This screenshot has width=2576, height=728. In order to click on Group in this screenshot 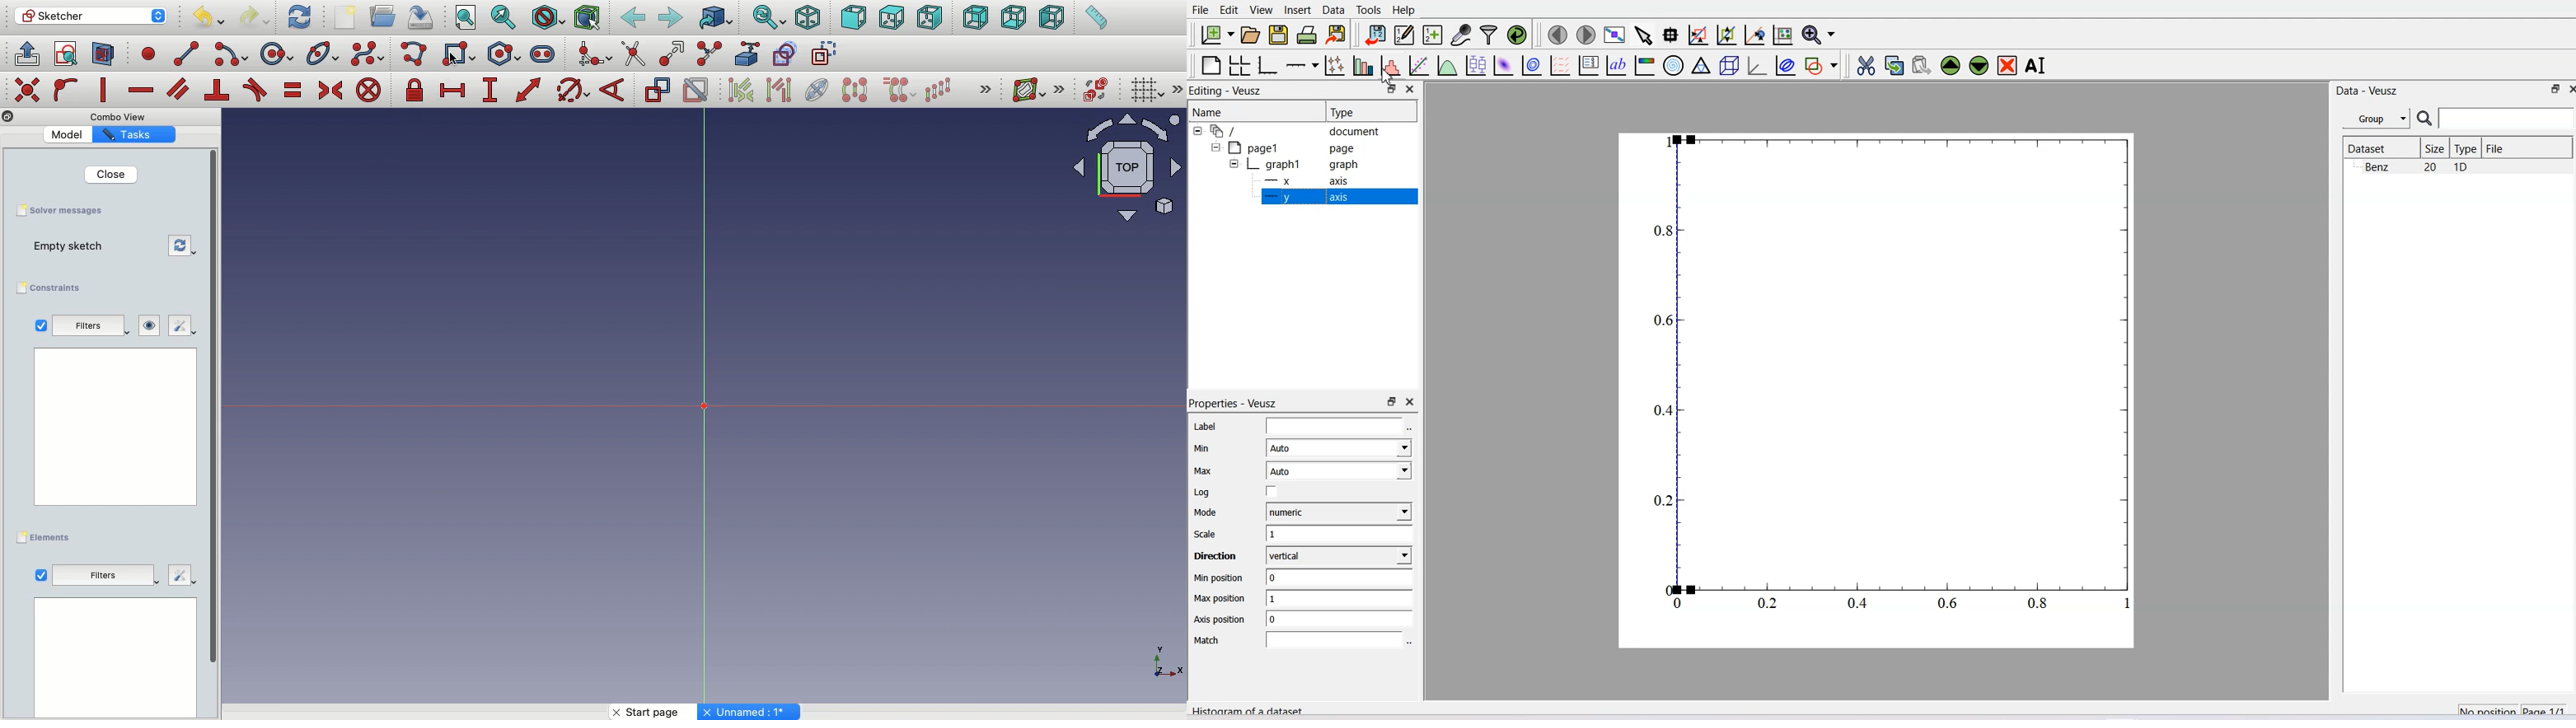, I will do `click(2376, 117)`.